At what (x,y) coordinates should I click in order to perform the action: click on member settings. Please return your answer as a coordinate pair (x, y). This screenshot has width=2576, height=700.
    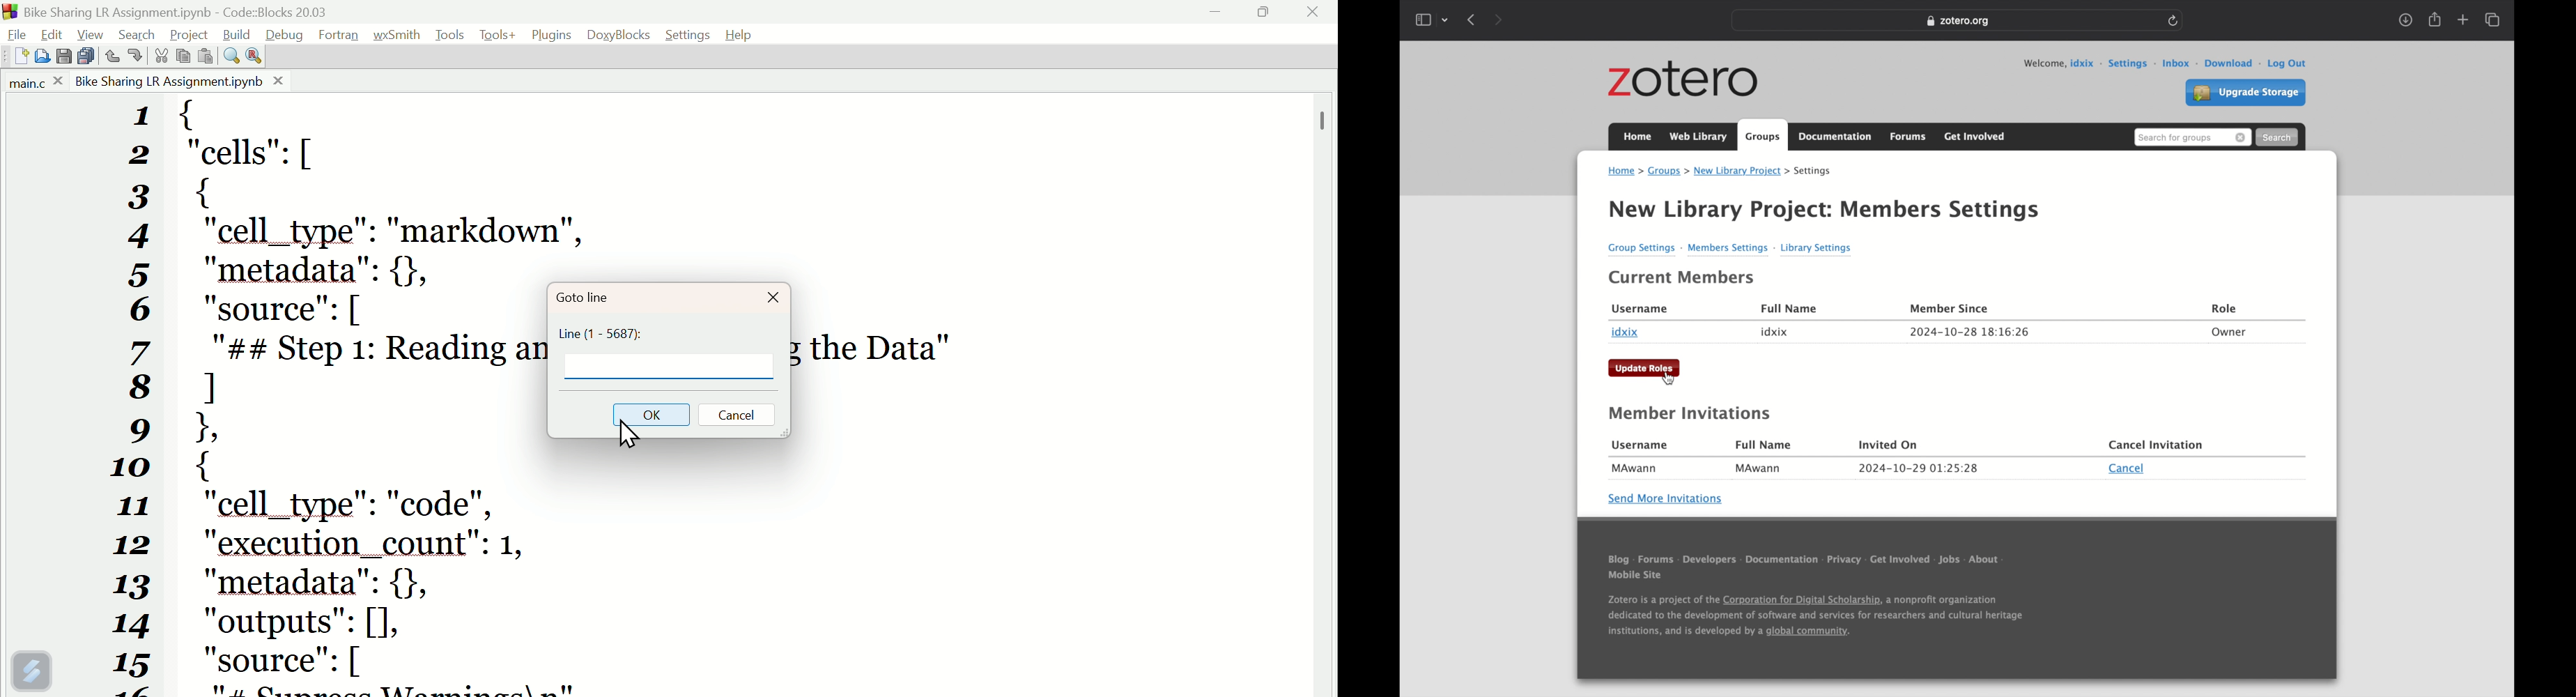
    Looking at the image, I should click on (1732, 248).